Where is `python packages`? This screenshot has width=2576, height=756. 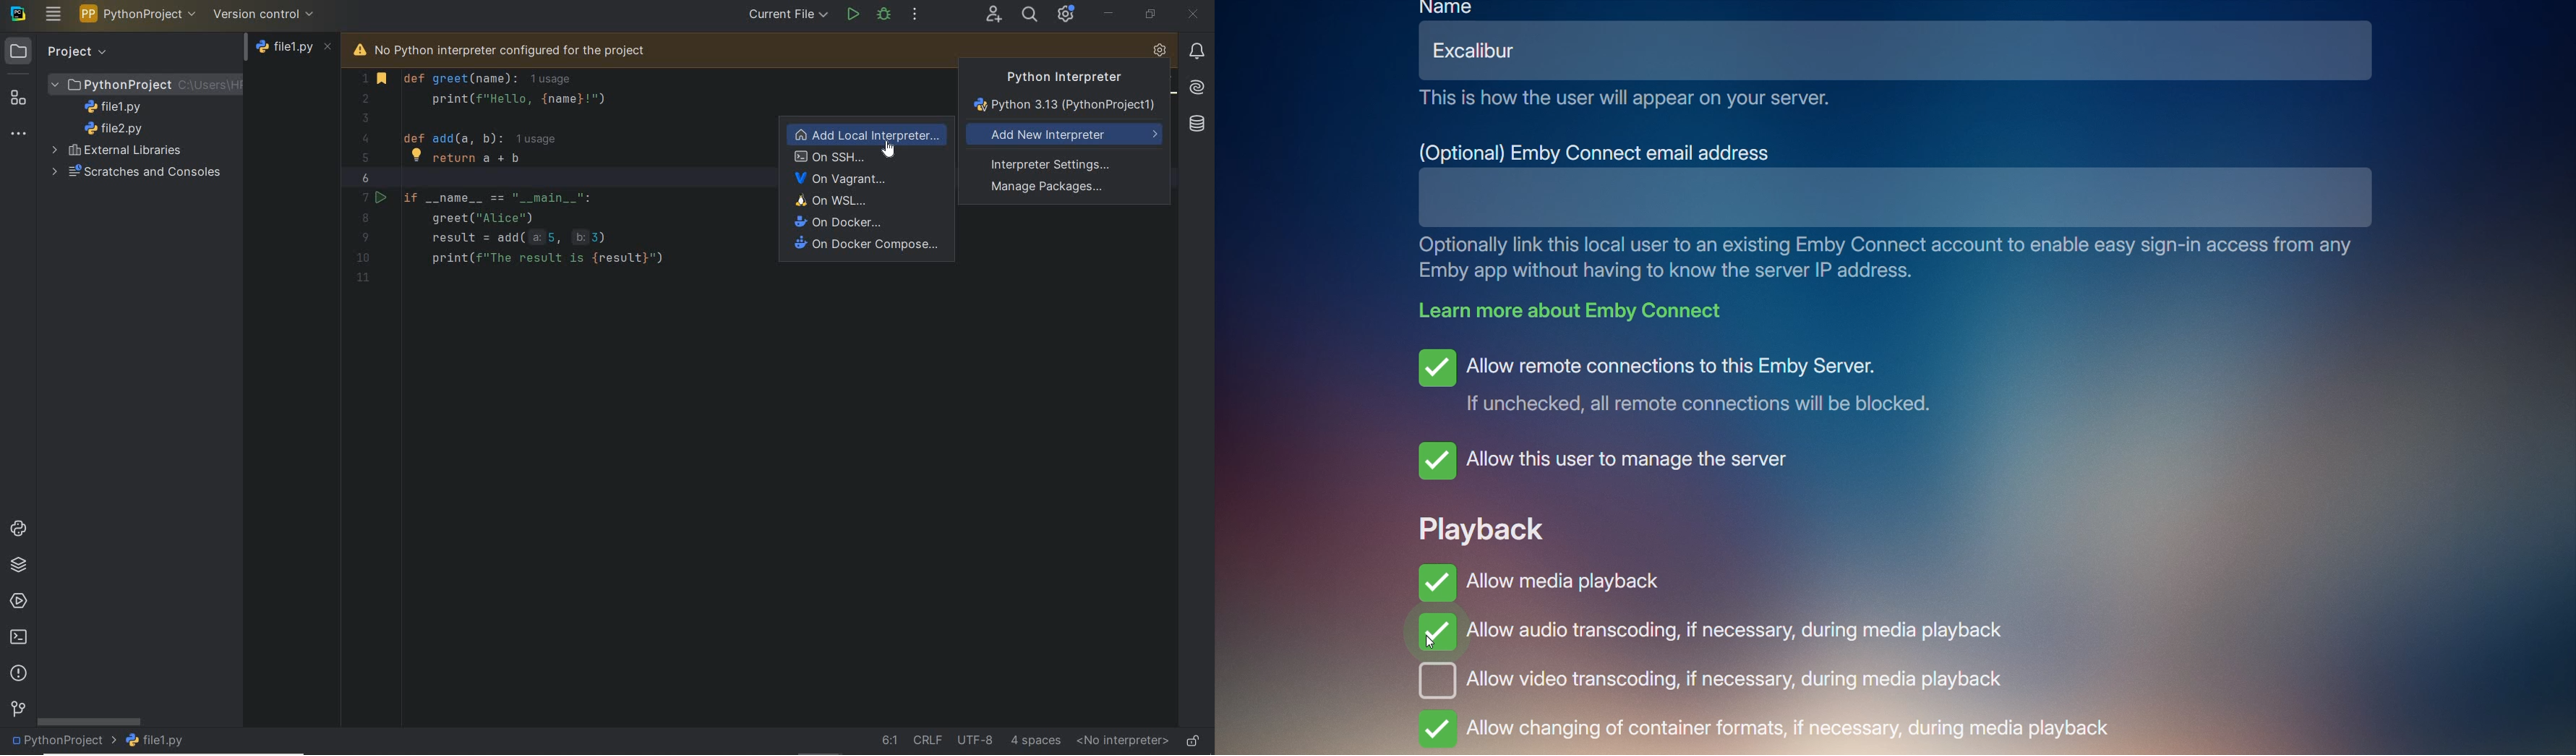
python packages is located at coordinates (20, 565).